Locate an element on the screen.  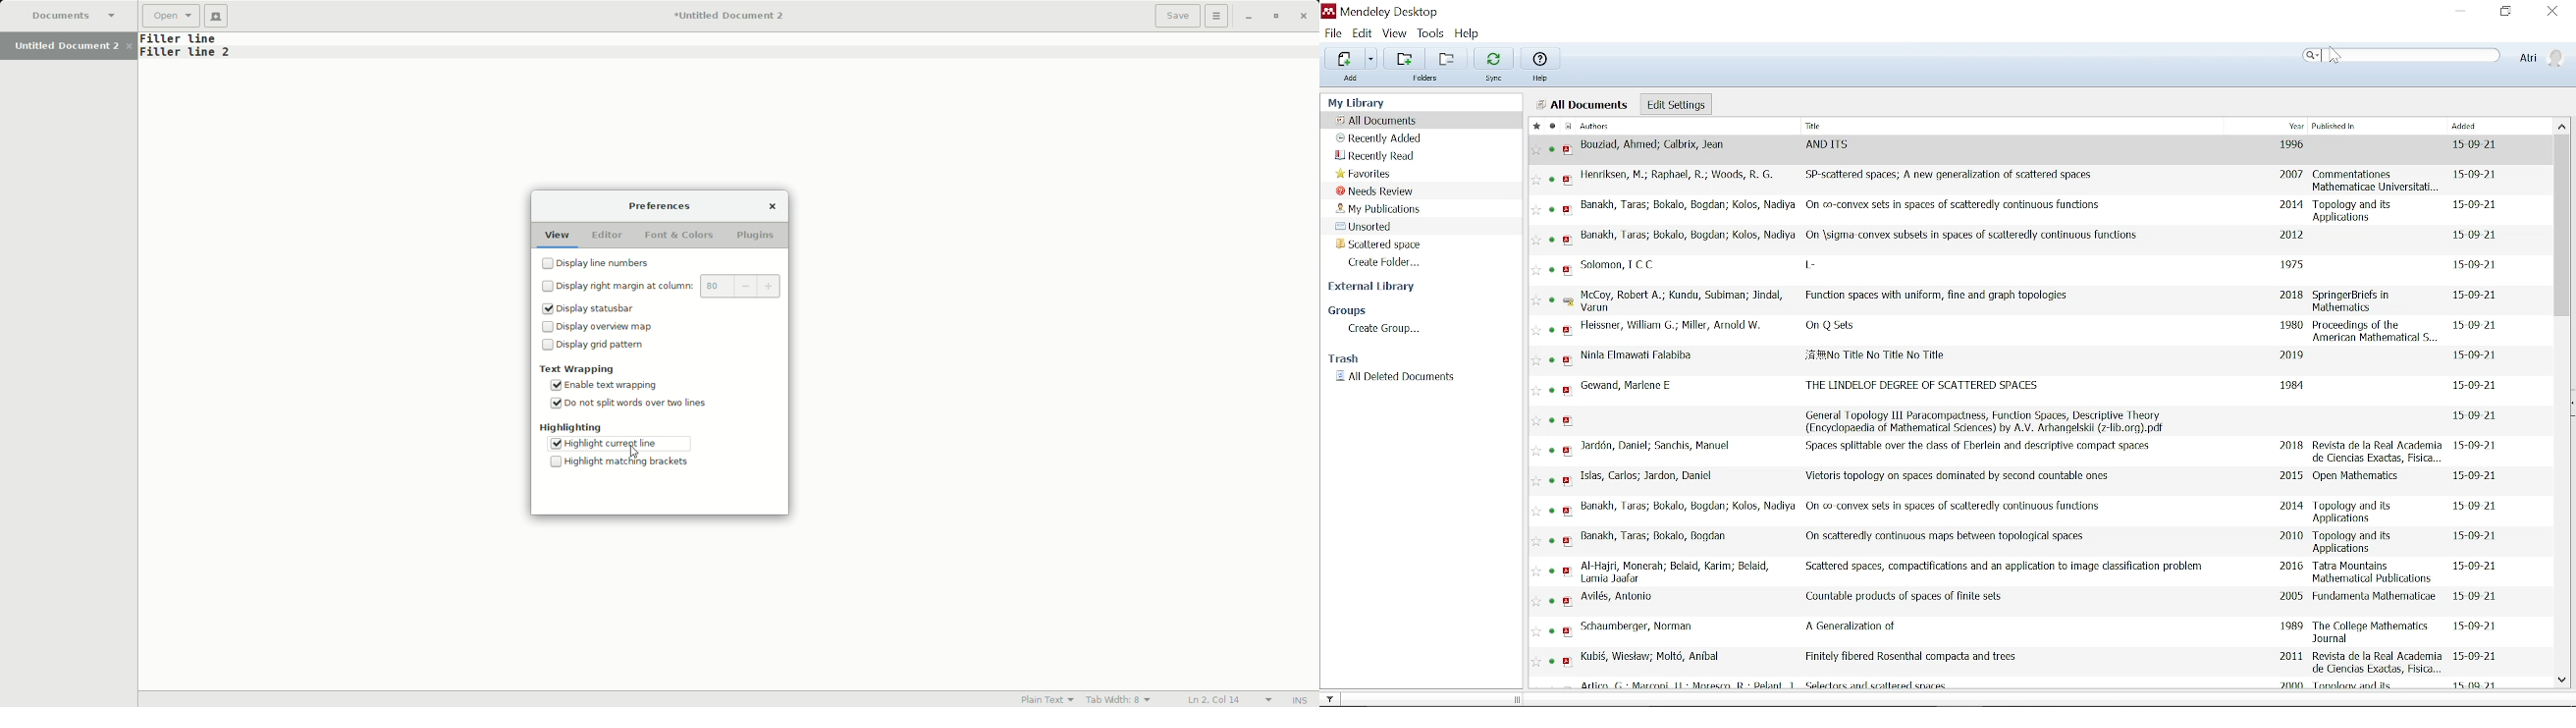
Islas, Carlos; Jardon, Daniel Vietoris topology on spaces dominated by second countable ones 2015 Open Mathematics 15-00-21 is located at coordinates (2033, 481).